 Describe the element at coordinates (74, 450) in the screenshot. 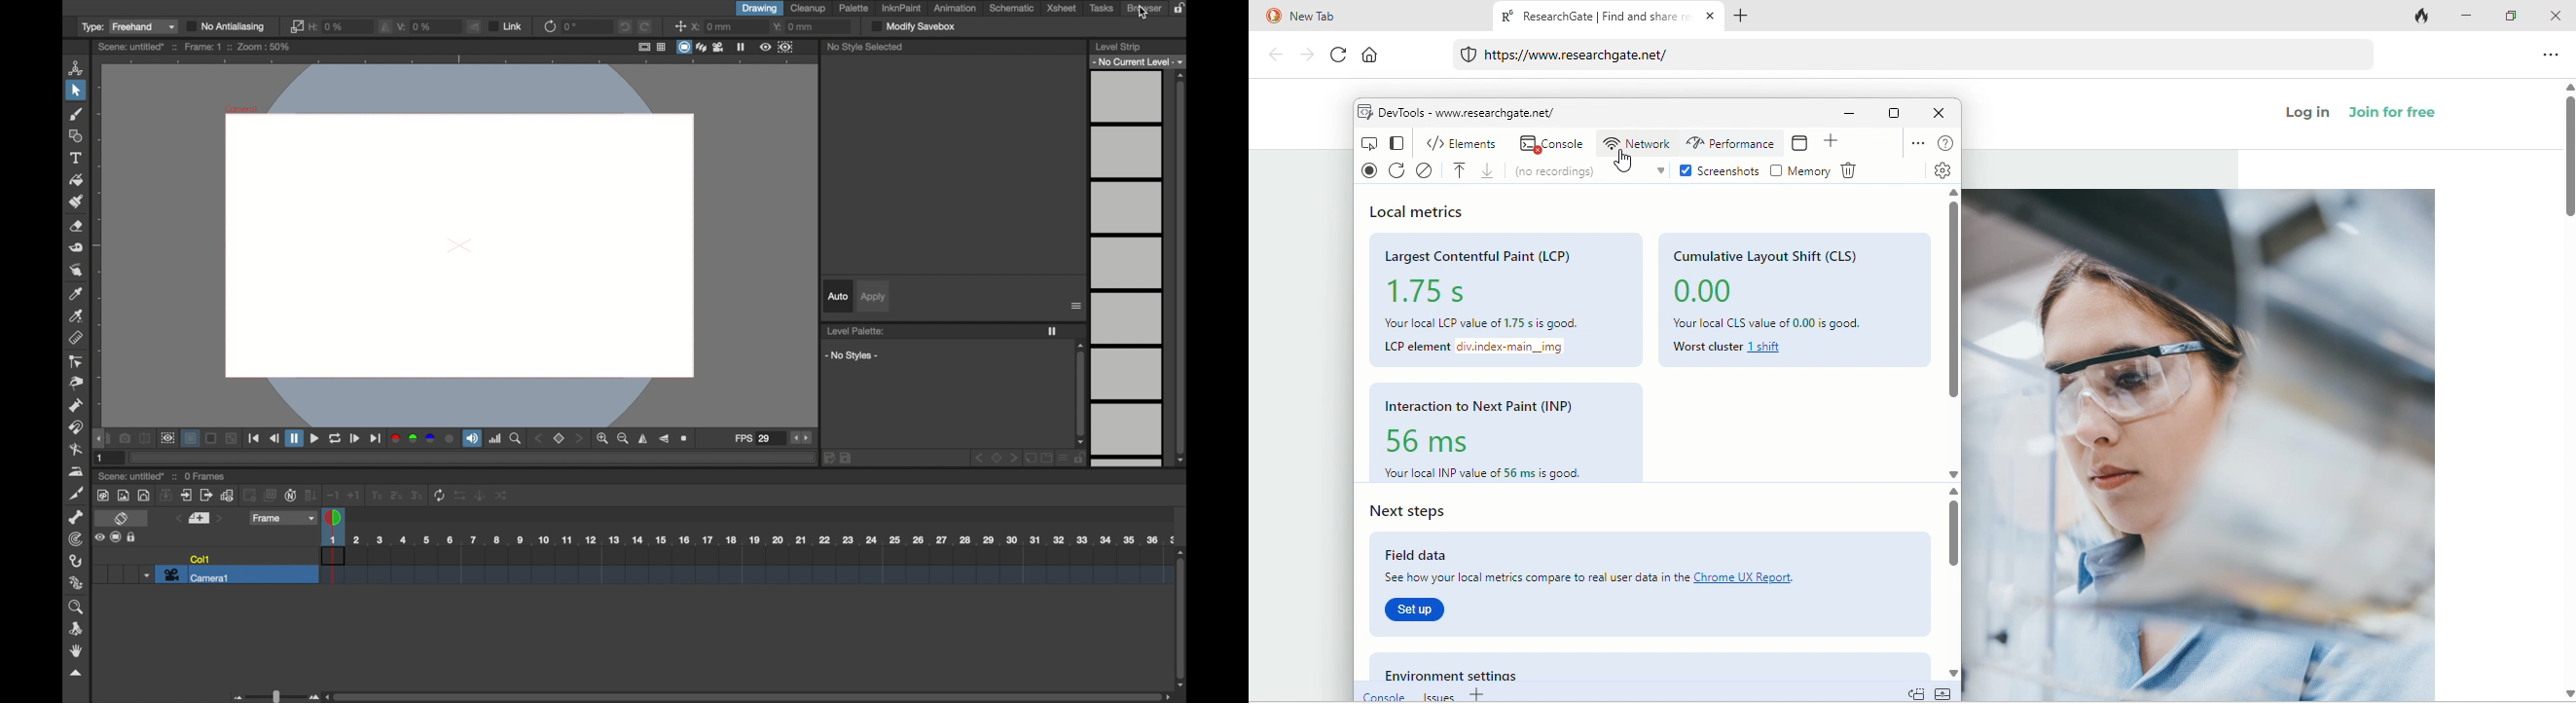

I see `blender tool` at that location.